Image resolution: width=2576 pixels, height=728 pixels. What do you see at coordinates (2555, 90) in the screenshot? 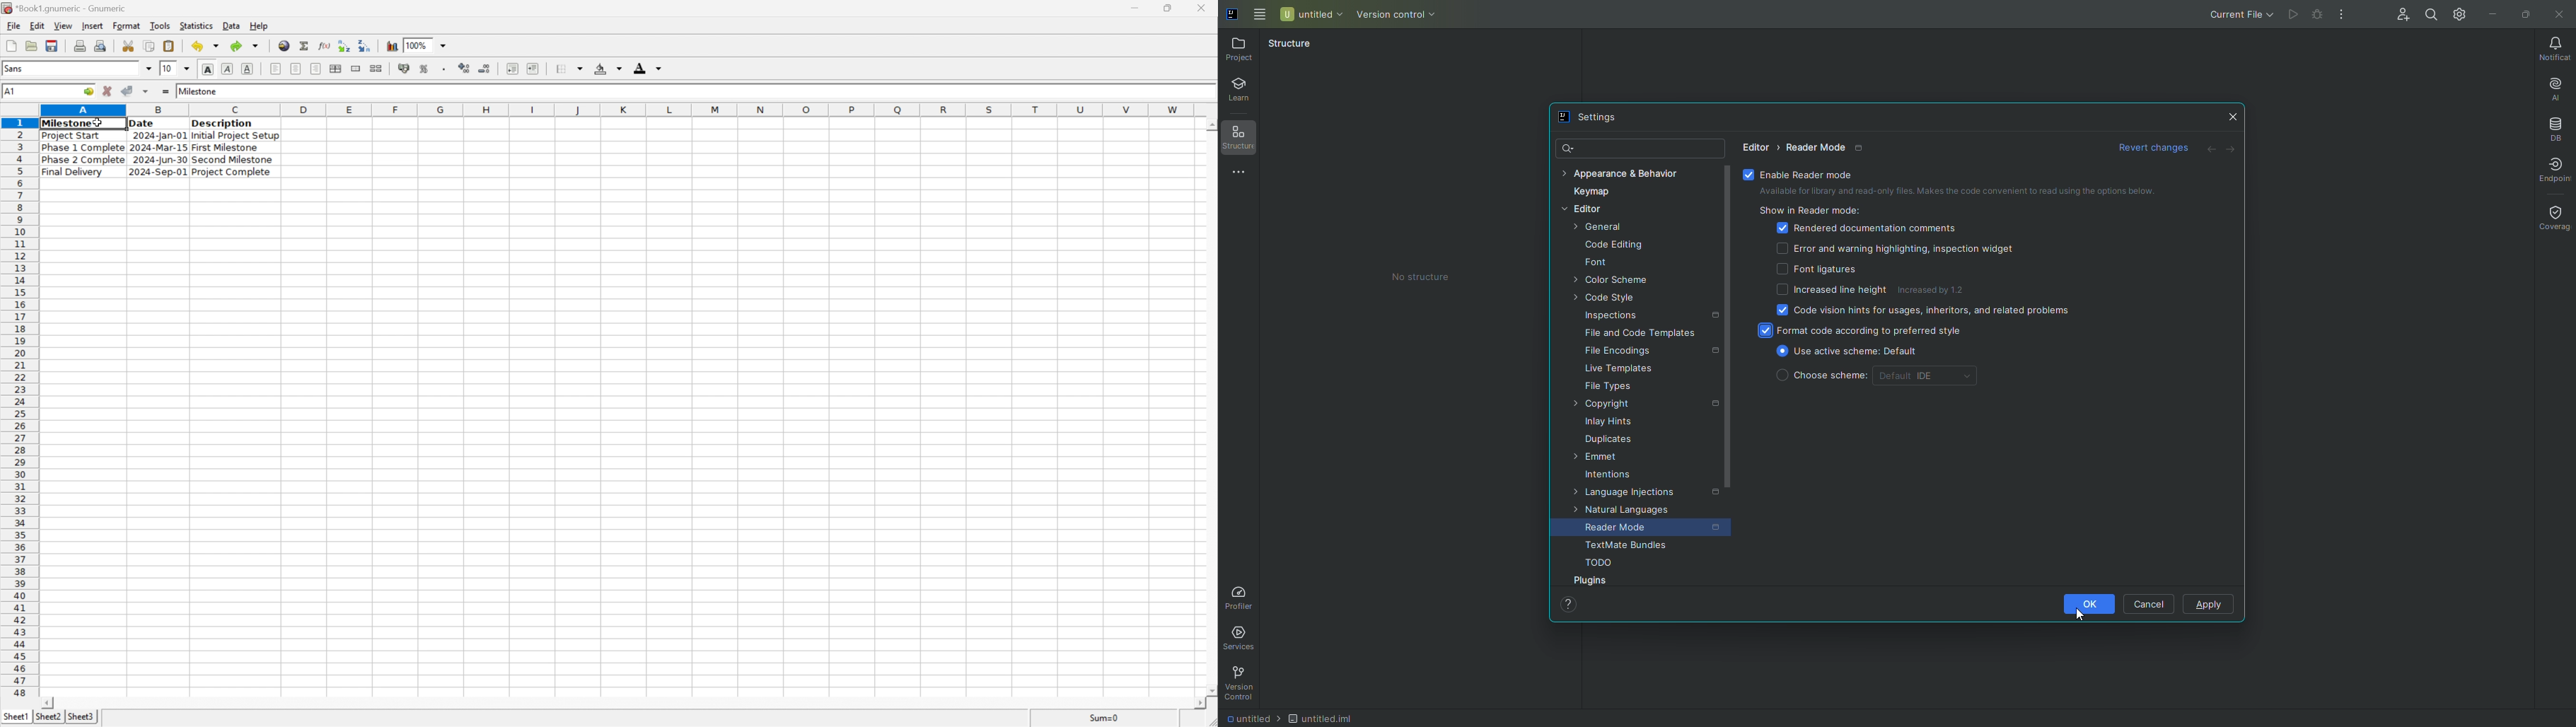
I see `AI Assistant` at bounding box center [2555, 90].